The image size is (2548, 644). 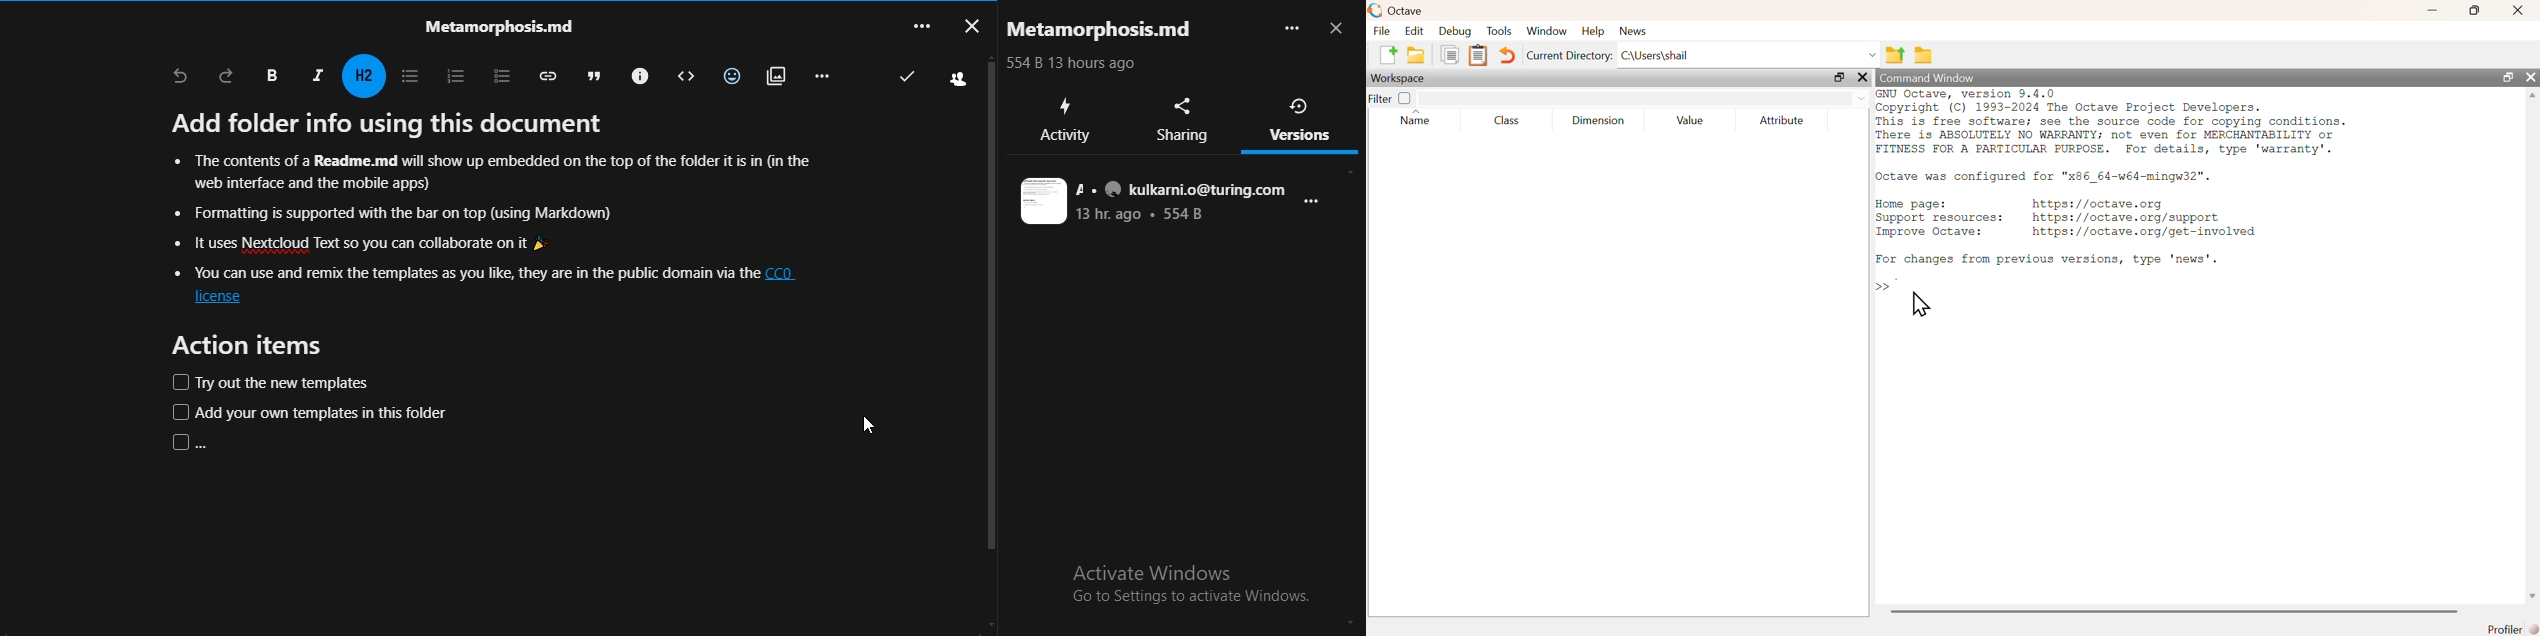 I want to click on callouts, so click(x=637, y=74).